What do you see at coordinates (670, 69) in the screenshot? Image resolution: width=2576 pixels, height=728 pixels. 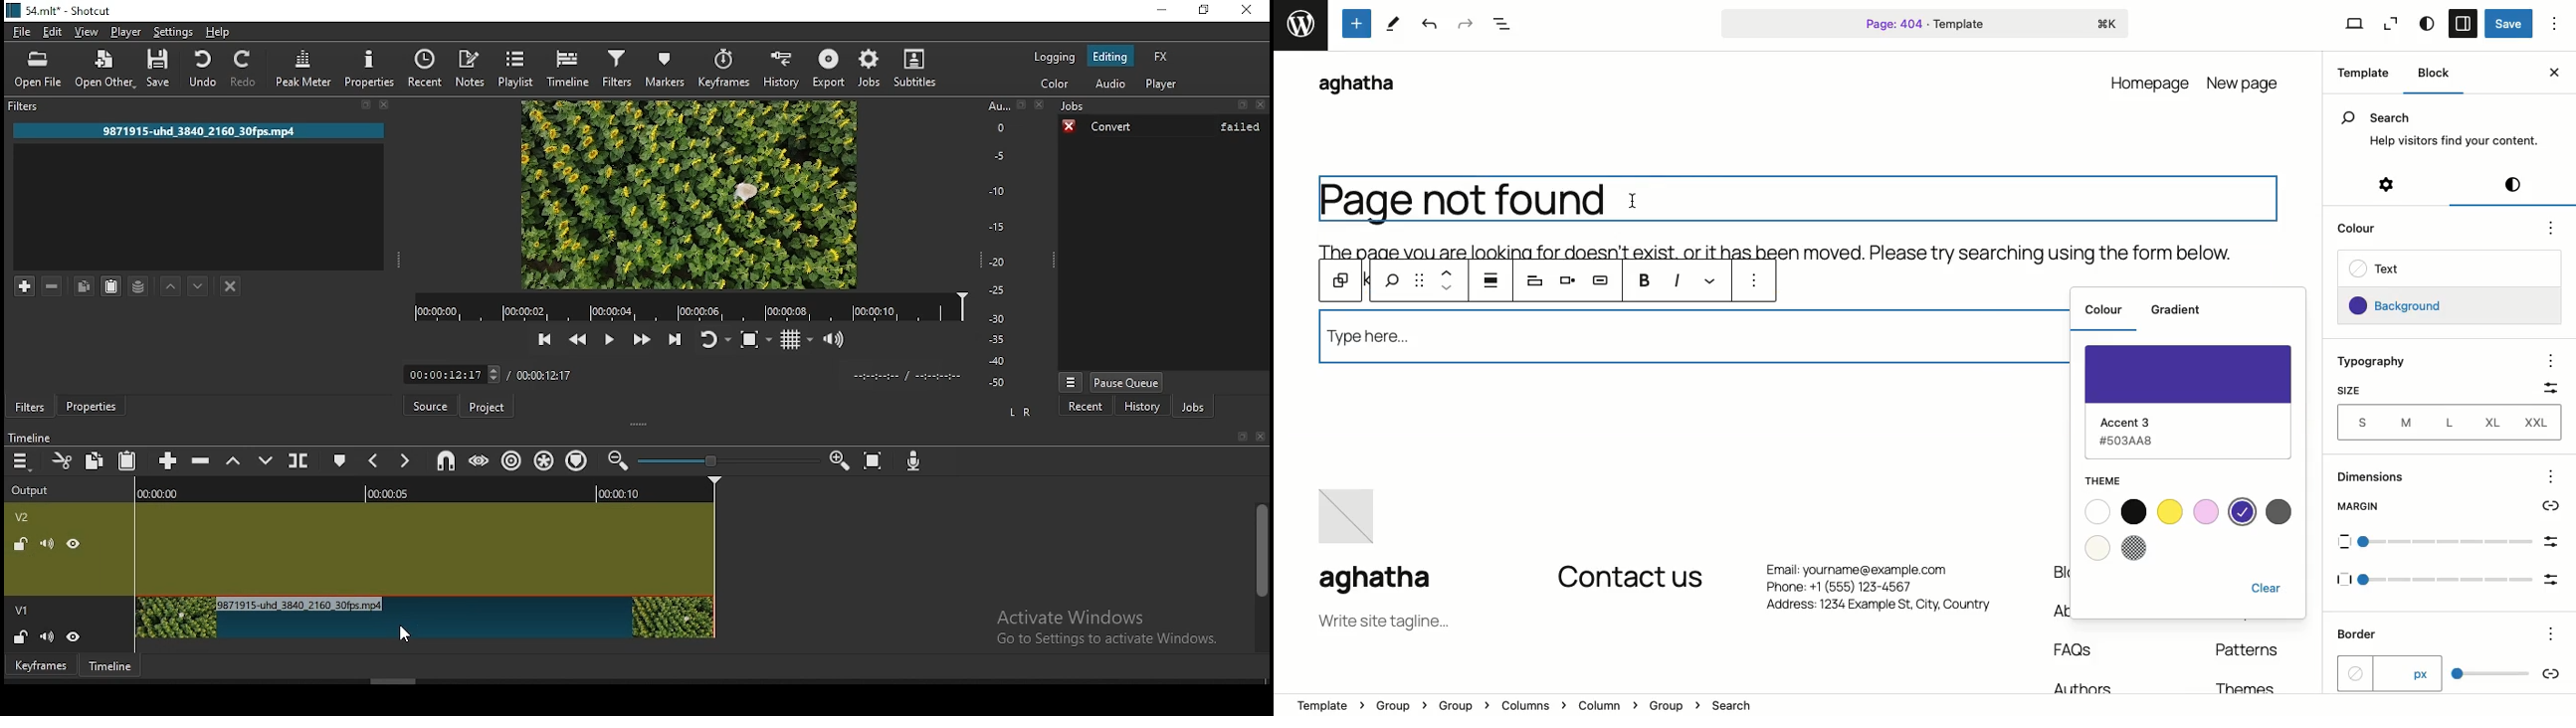 I see `markers` at bounding box center [670, 69].